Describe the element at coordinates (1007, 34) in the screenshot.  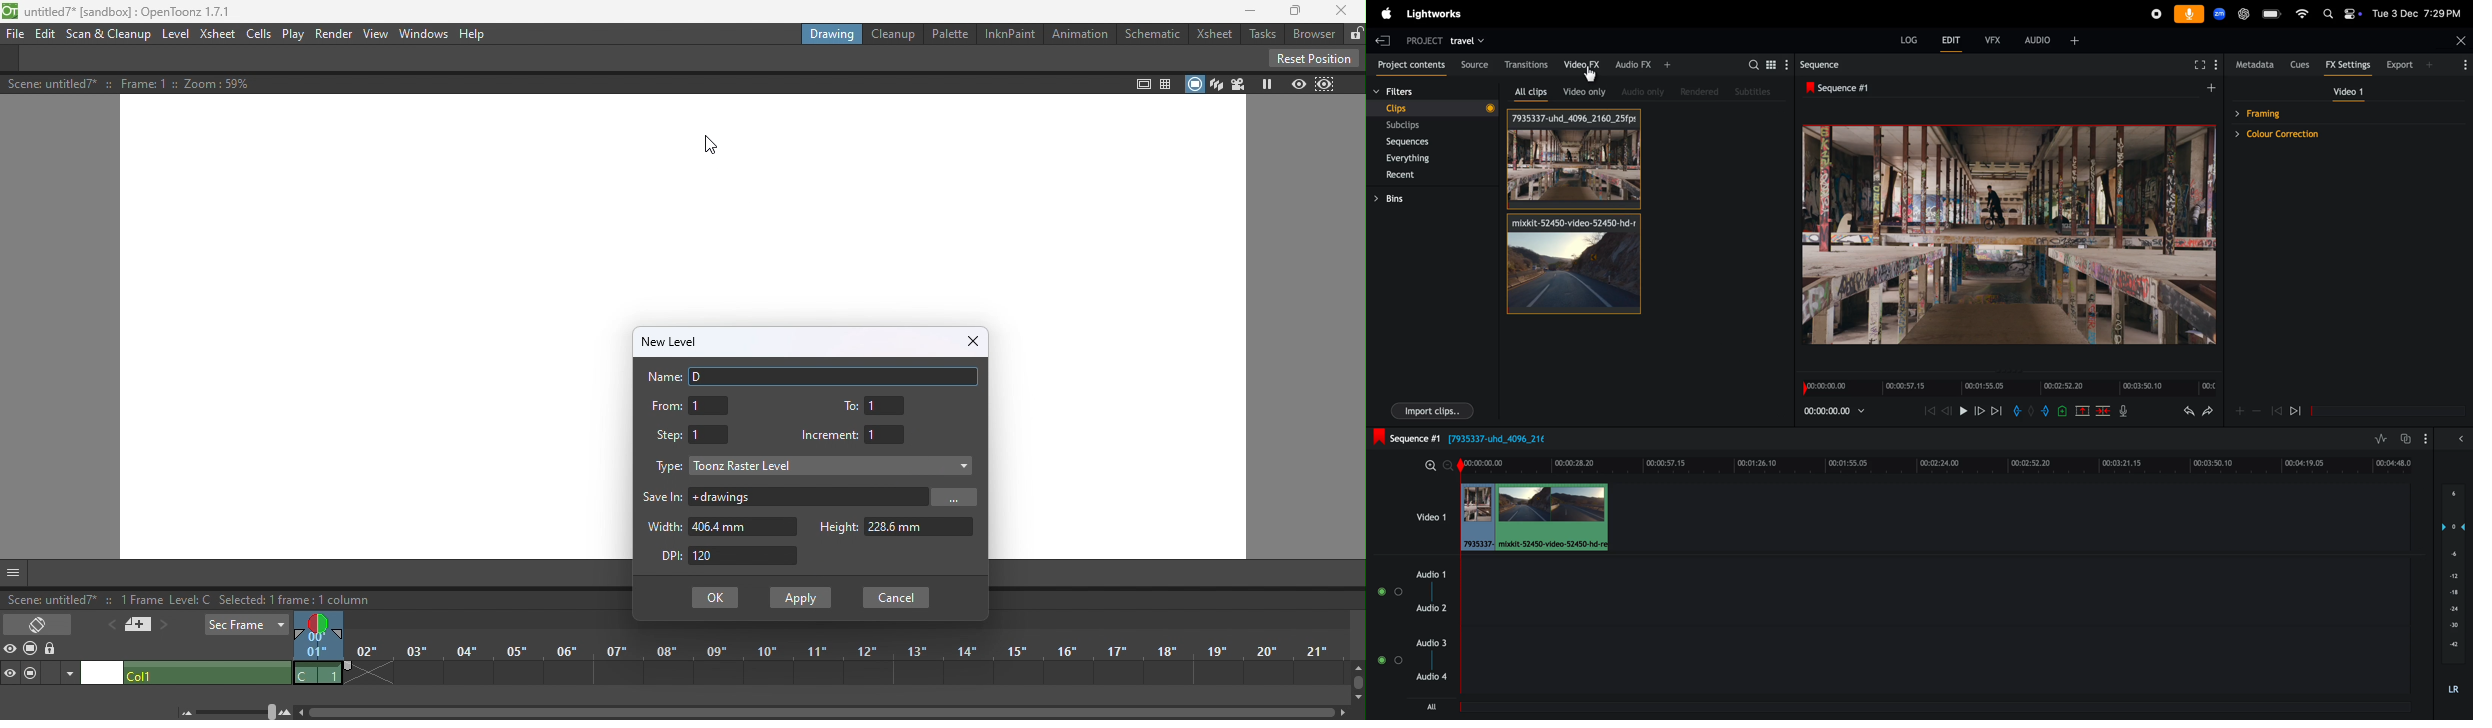
I see `InknPaint` at that location.